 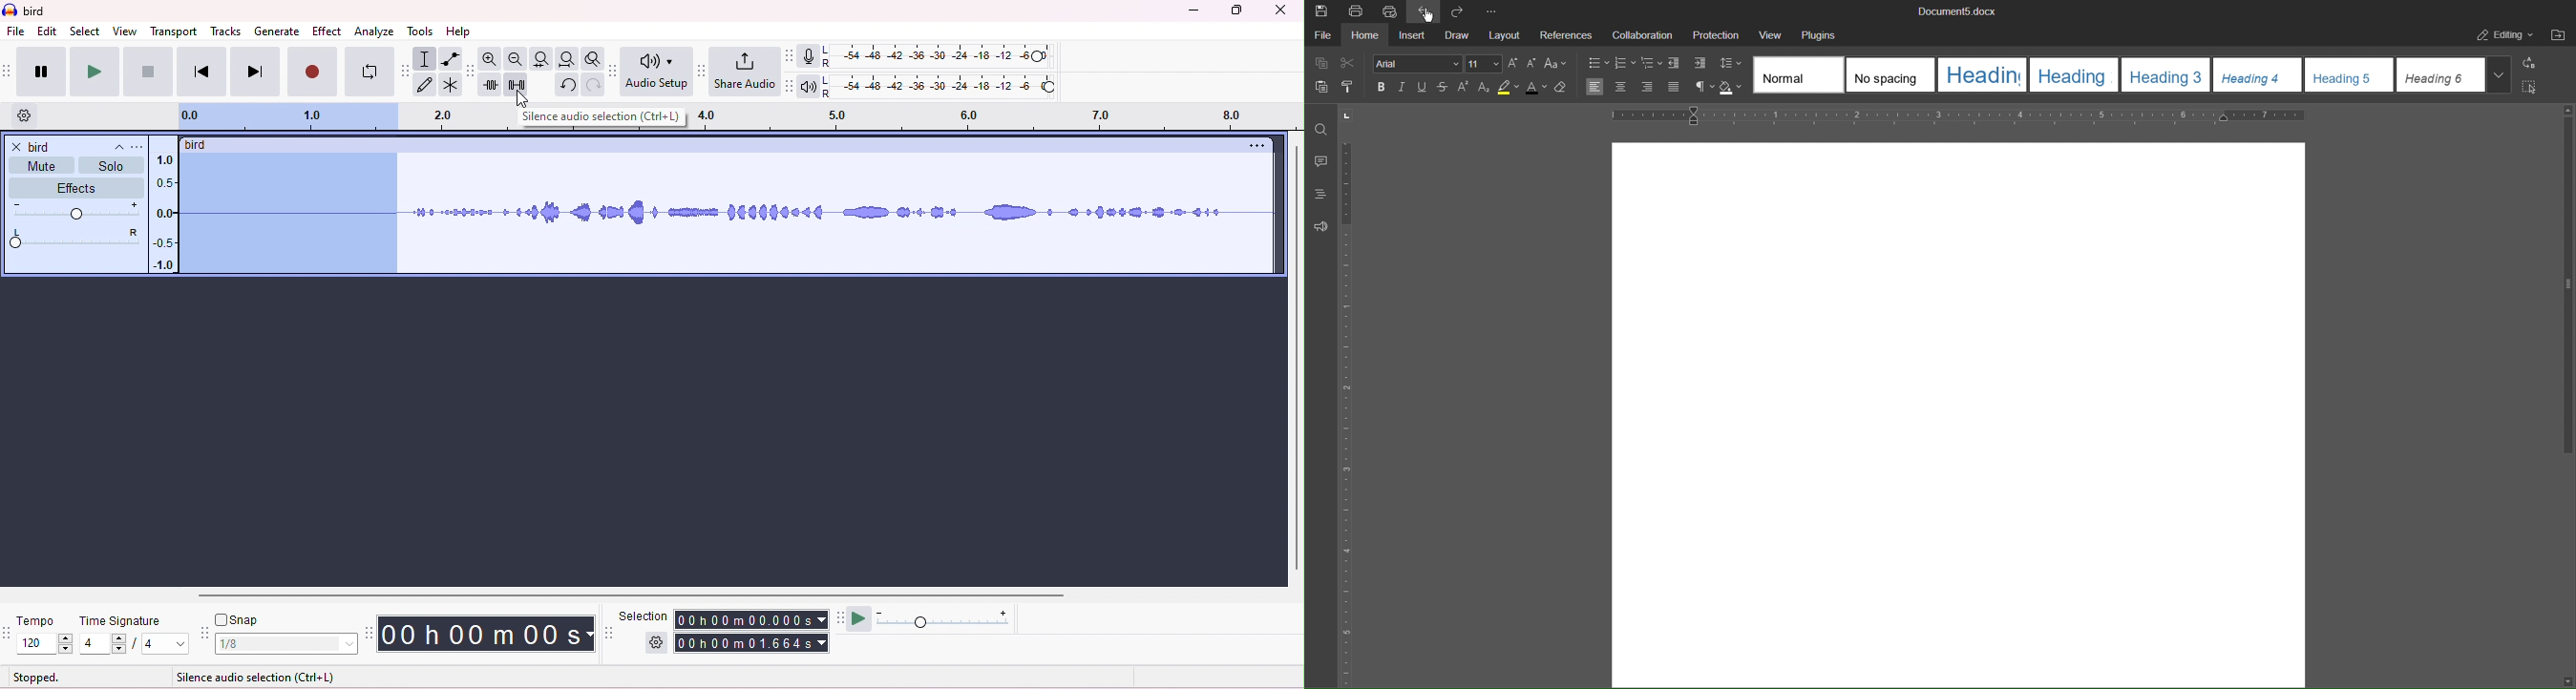 I want to click on Editing, so click(x=2504, y=36).